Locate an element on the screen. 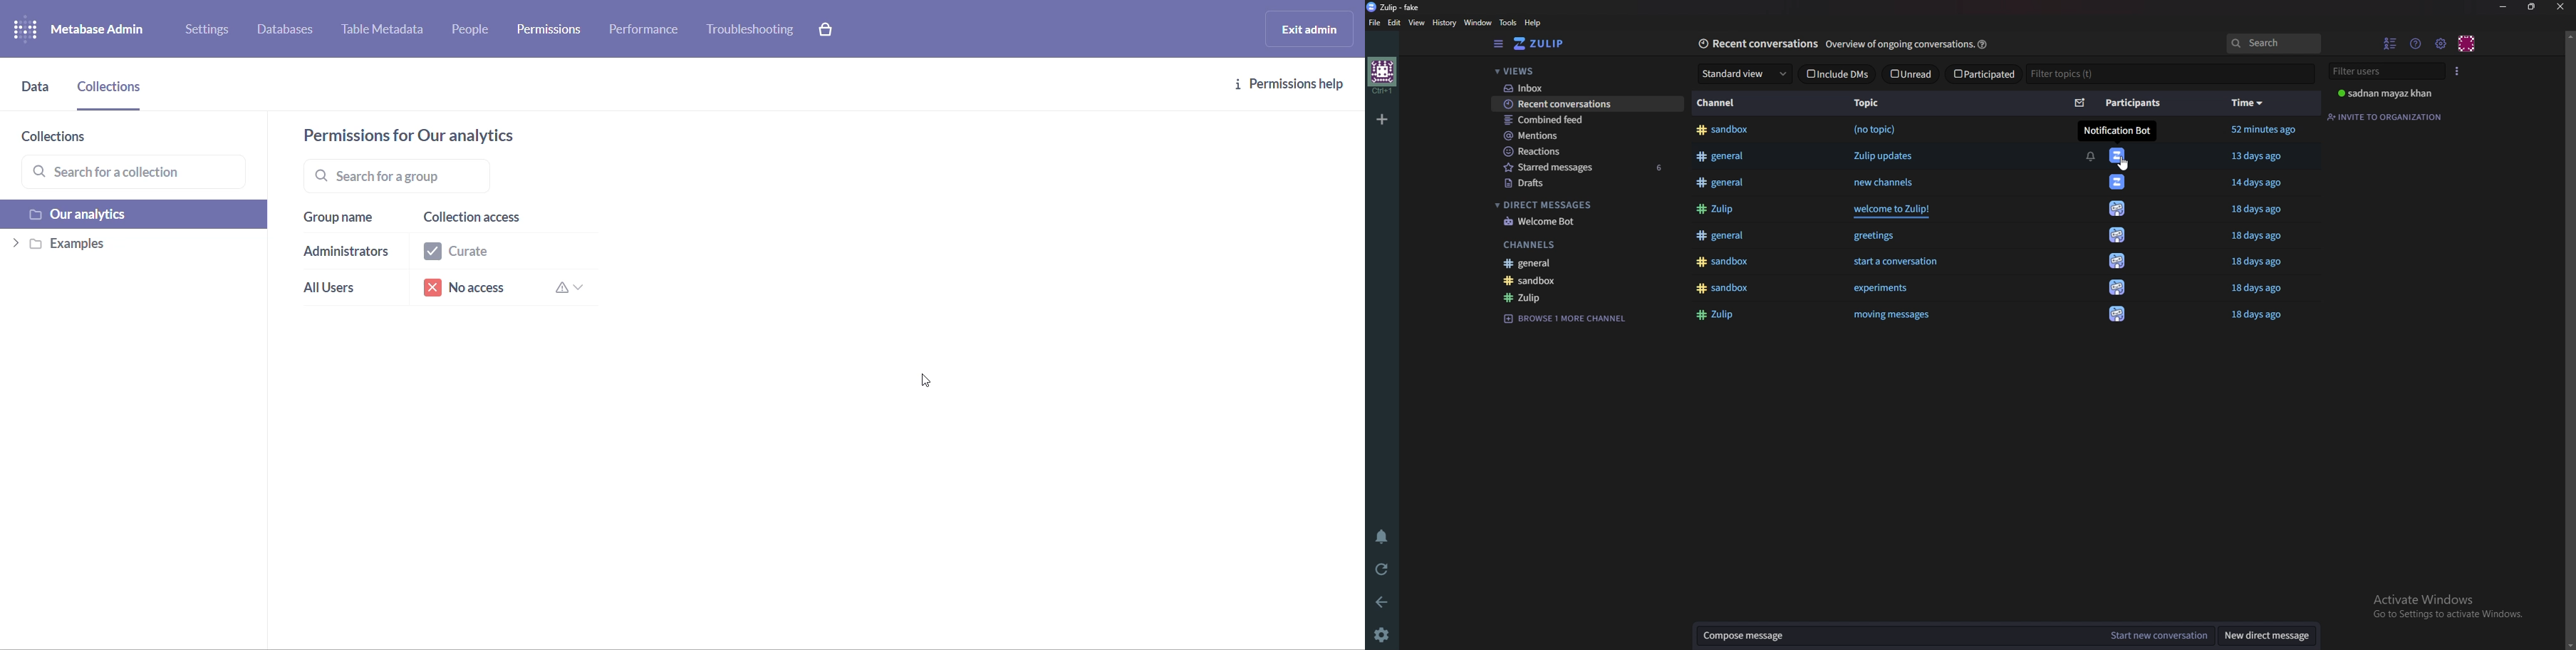 This screenshot has width=2576, height=672. #sandbox is located at coordinates (1722, 288).